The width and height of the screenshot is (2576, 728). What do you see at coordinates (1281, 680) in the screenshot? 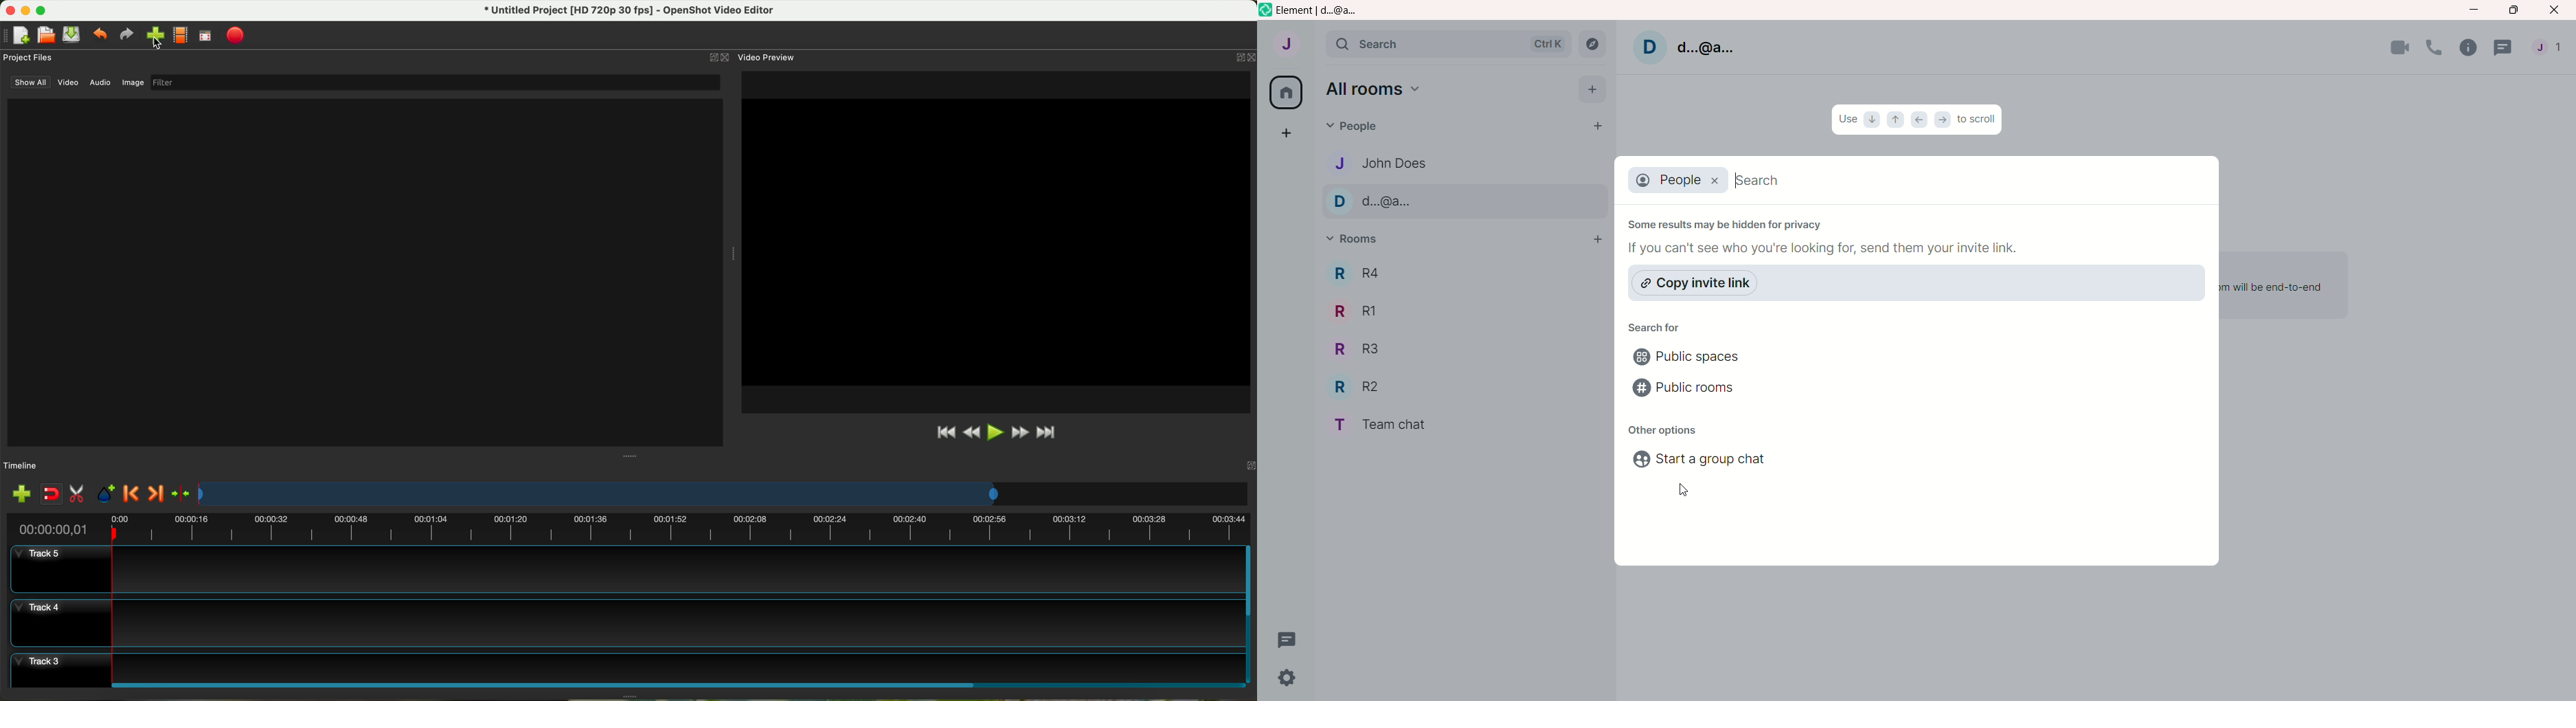
I see `settings` at bounding box center [1281, 680].